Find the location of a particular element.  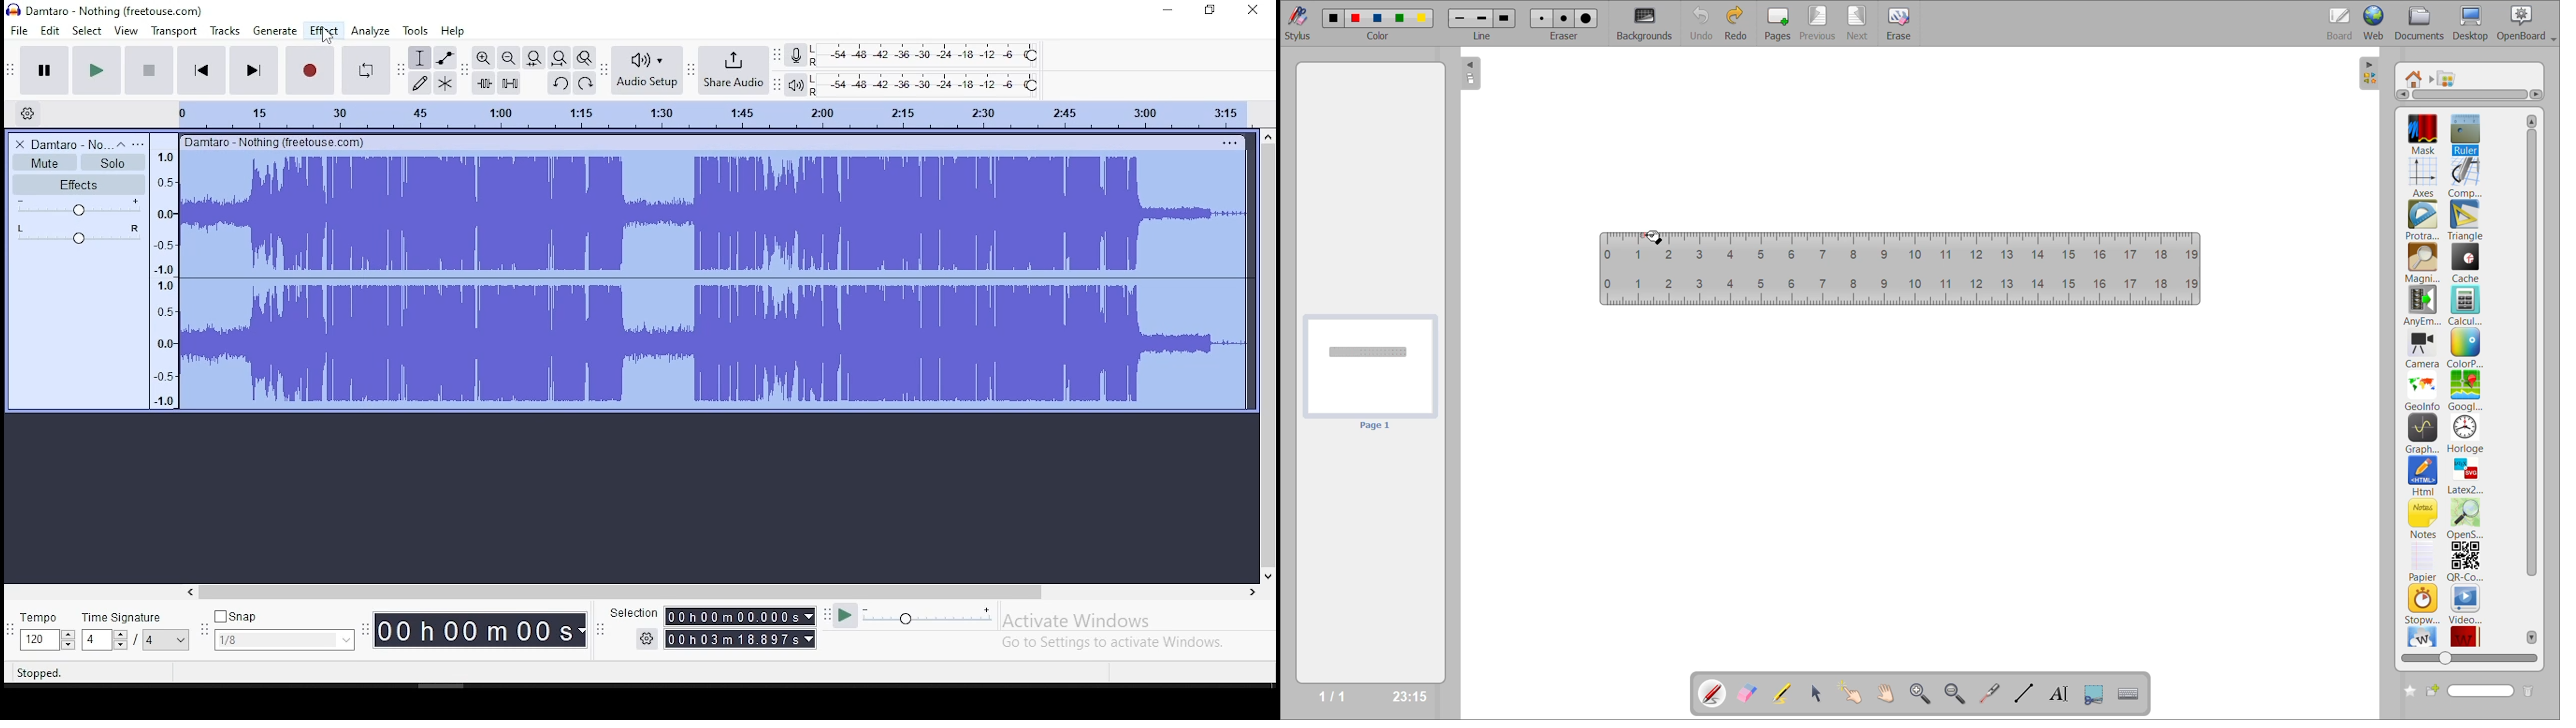

pan is located at coordinates (78, 233).